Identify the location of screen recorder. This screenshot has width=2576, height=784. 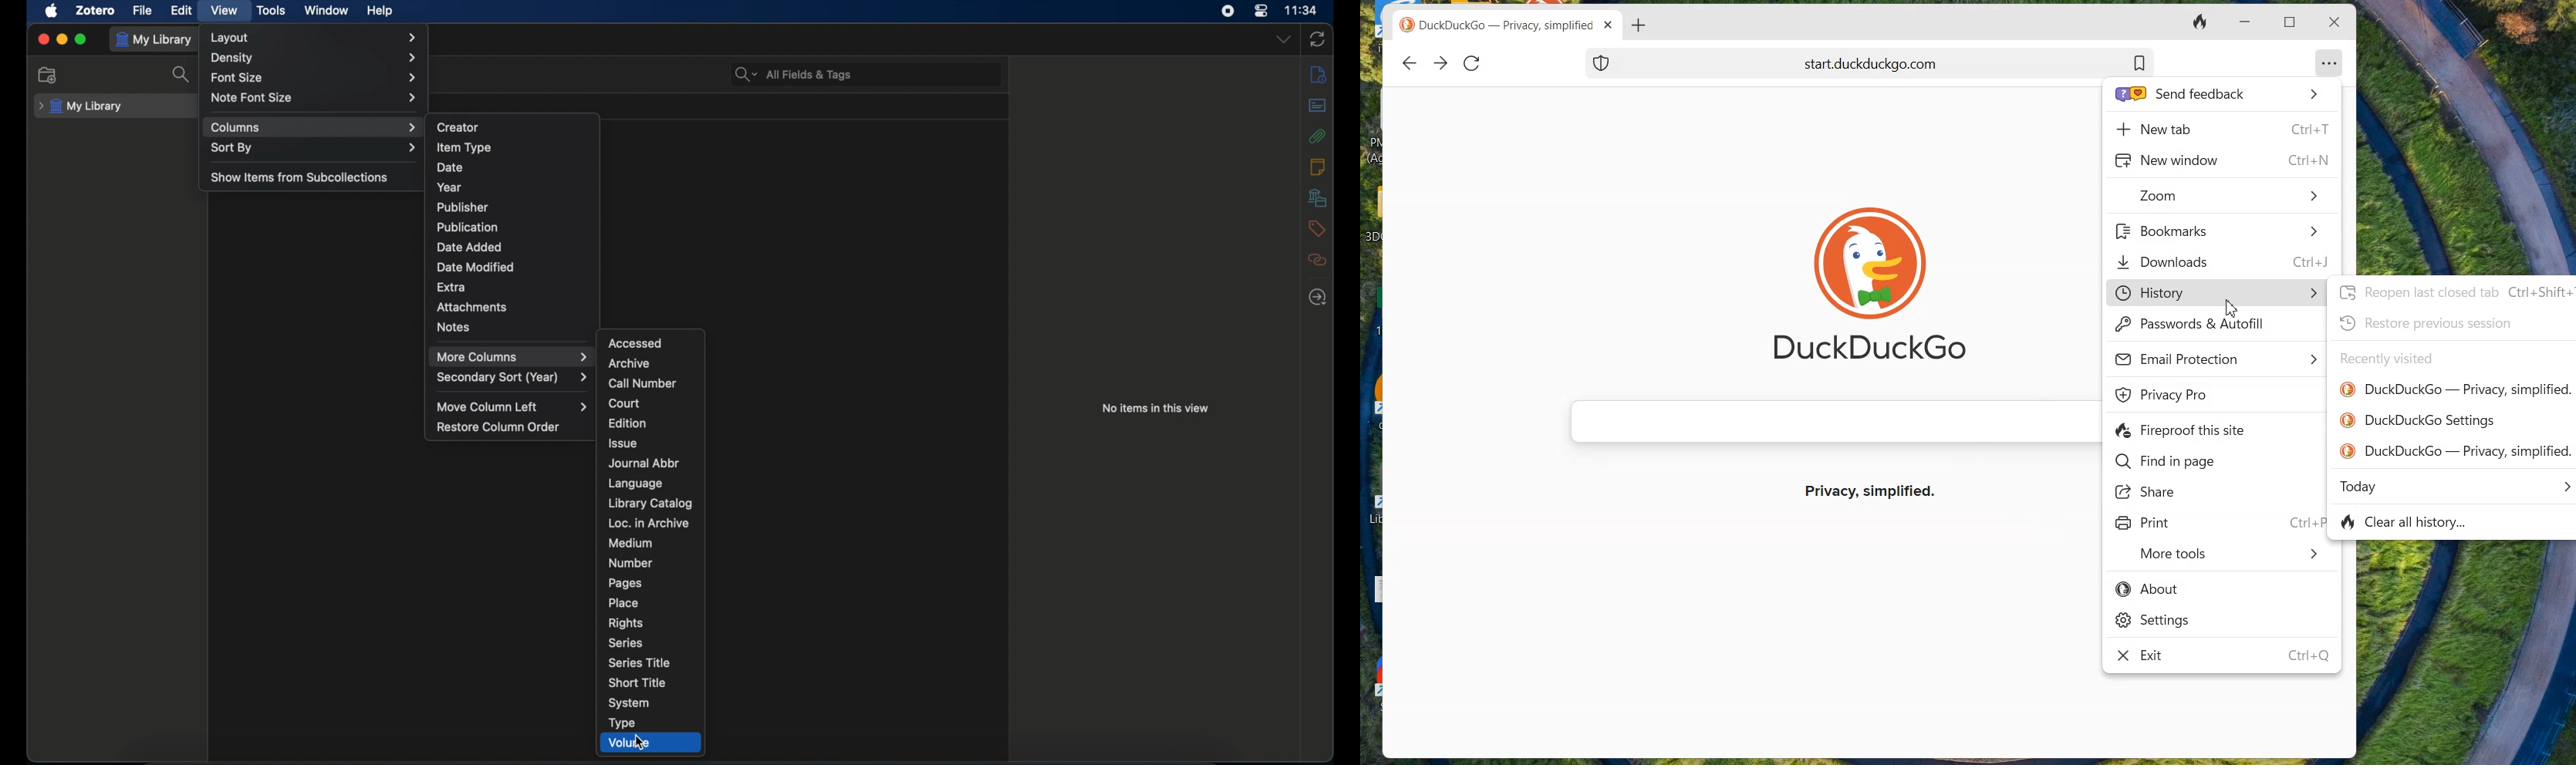
(1228, 11).